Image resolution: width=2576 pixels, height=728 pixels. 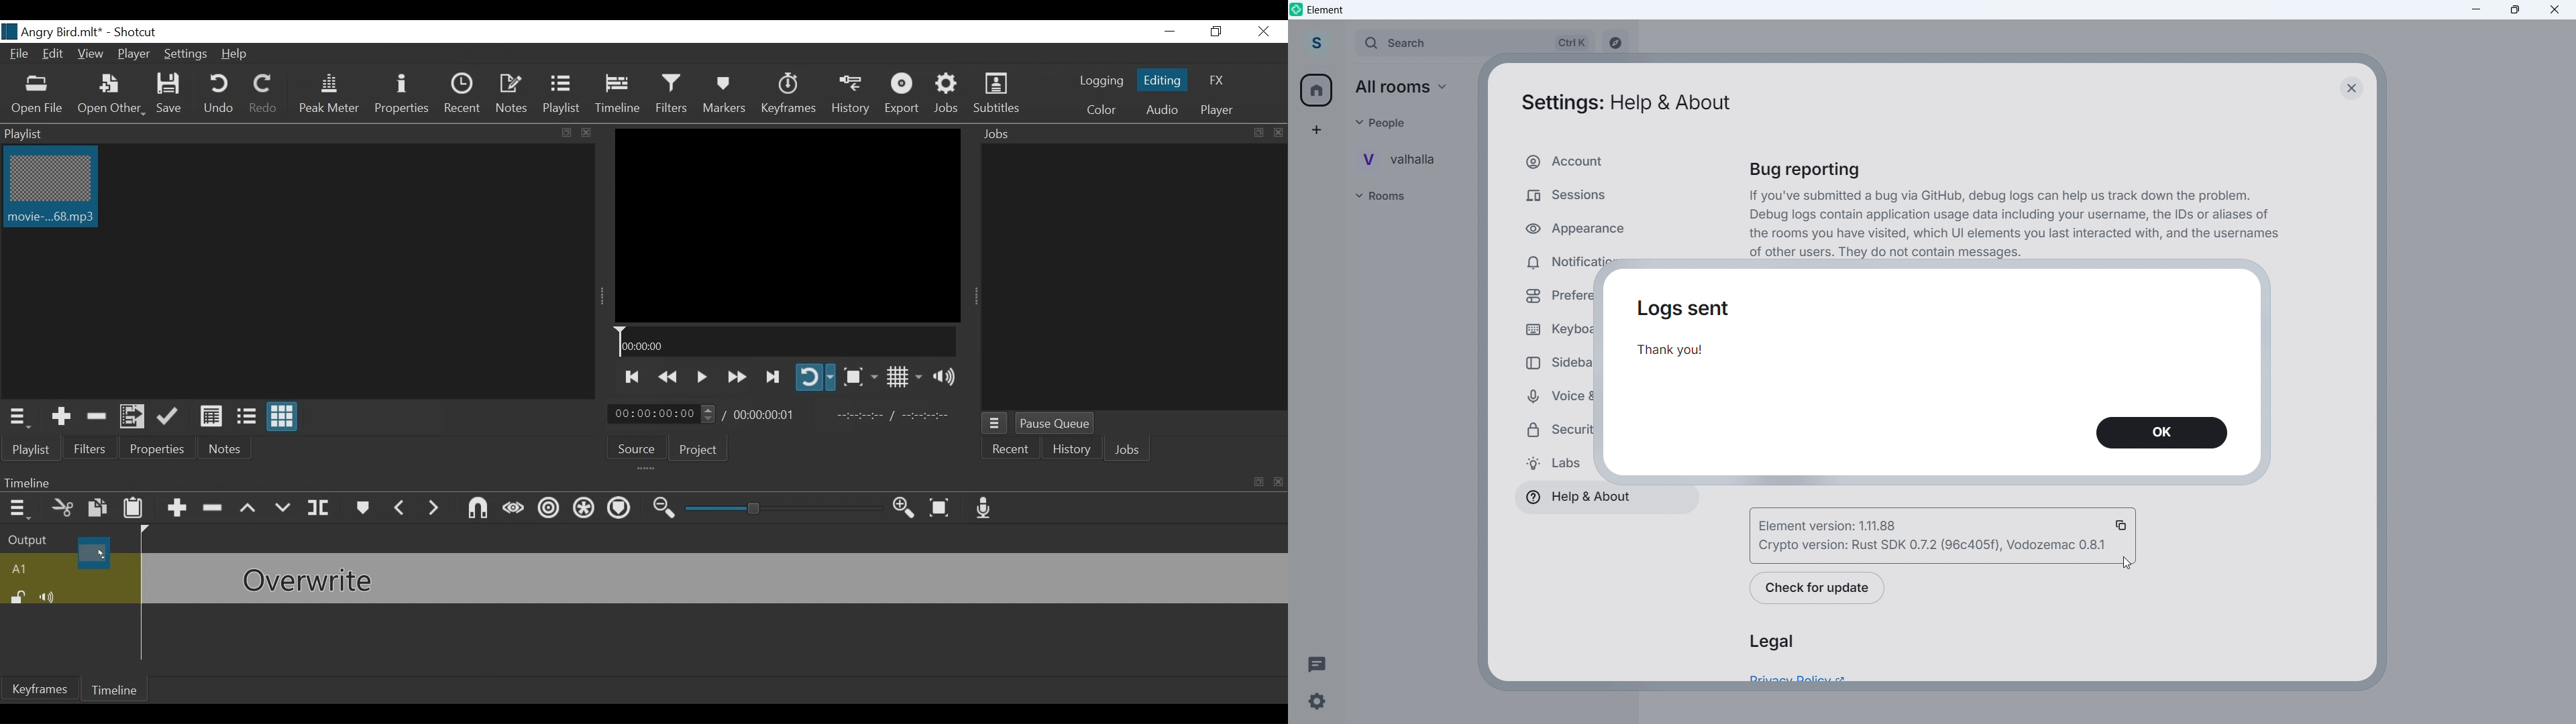 What do you see at coordinates (1326, 10) in the screenshot?
I see `Element` at bounding box center [1326, 10].